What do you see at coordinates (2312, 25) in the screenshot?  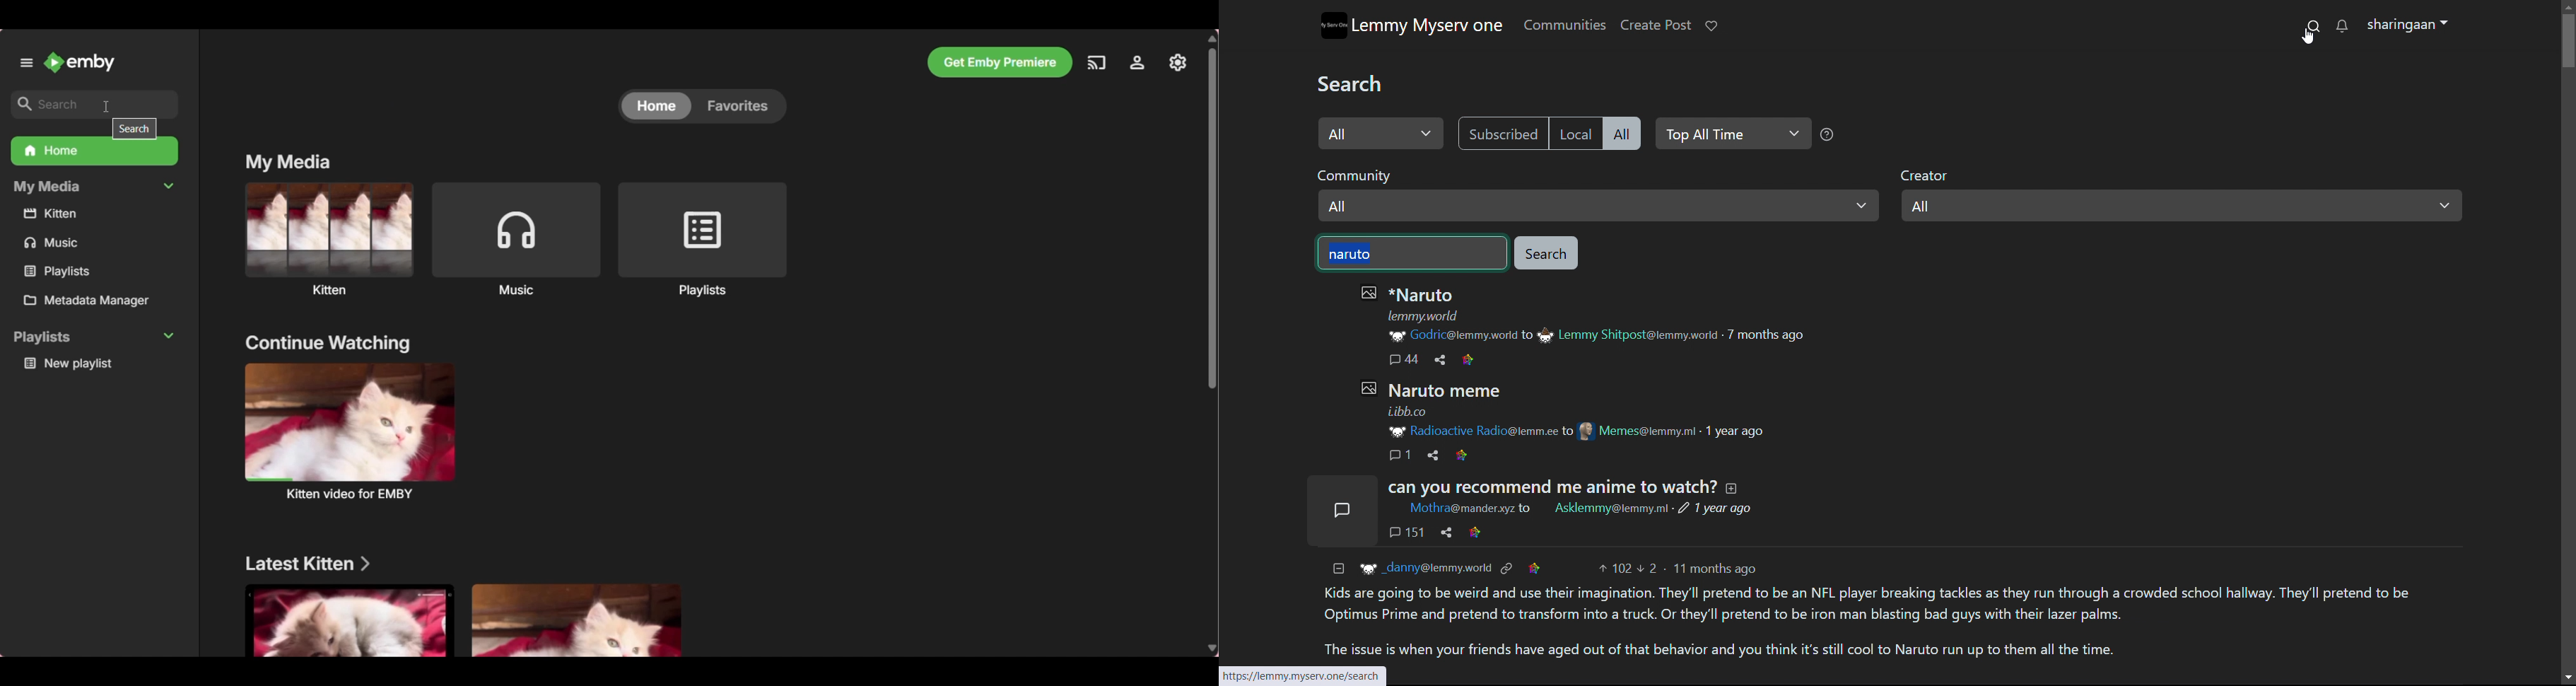 I see `search` at bounding box center [2312, 25].